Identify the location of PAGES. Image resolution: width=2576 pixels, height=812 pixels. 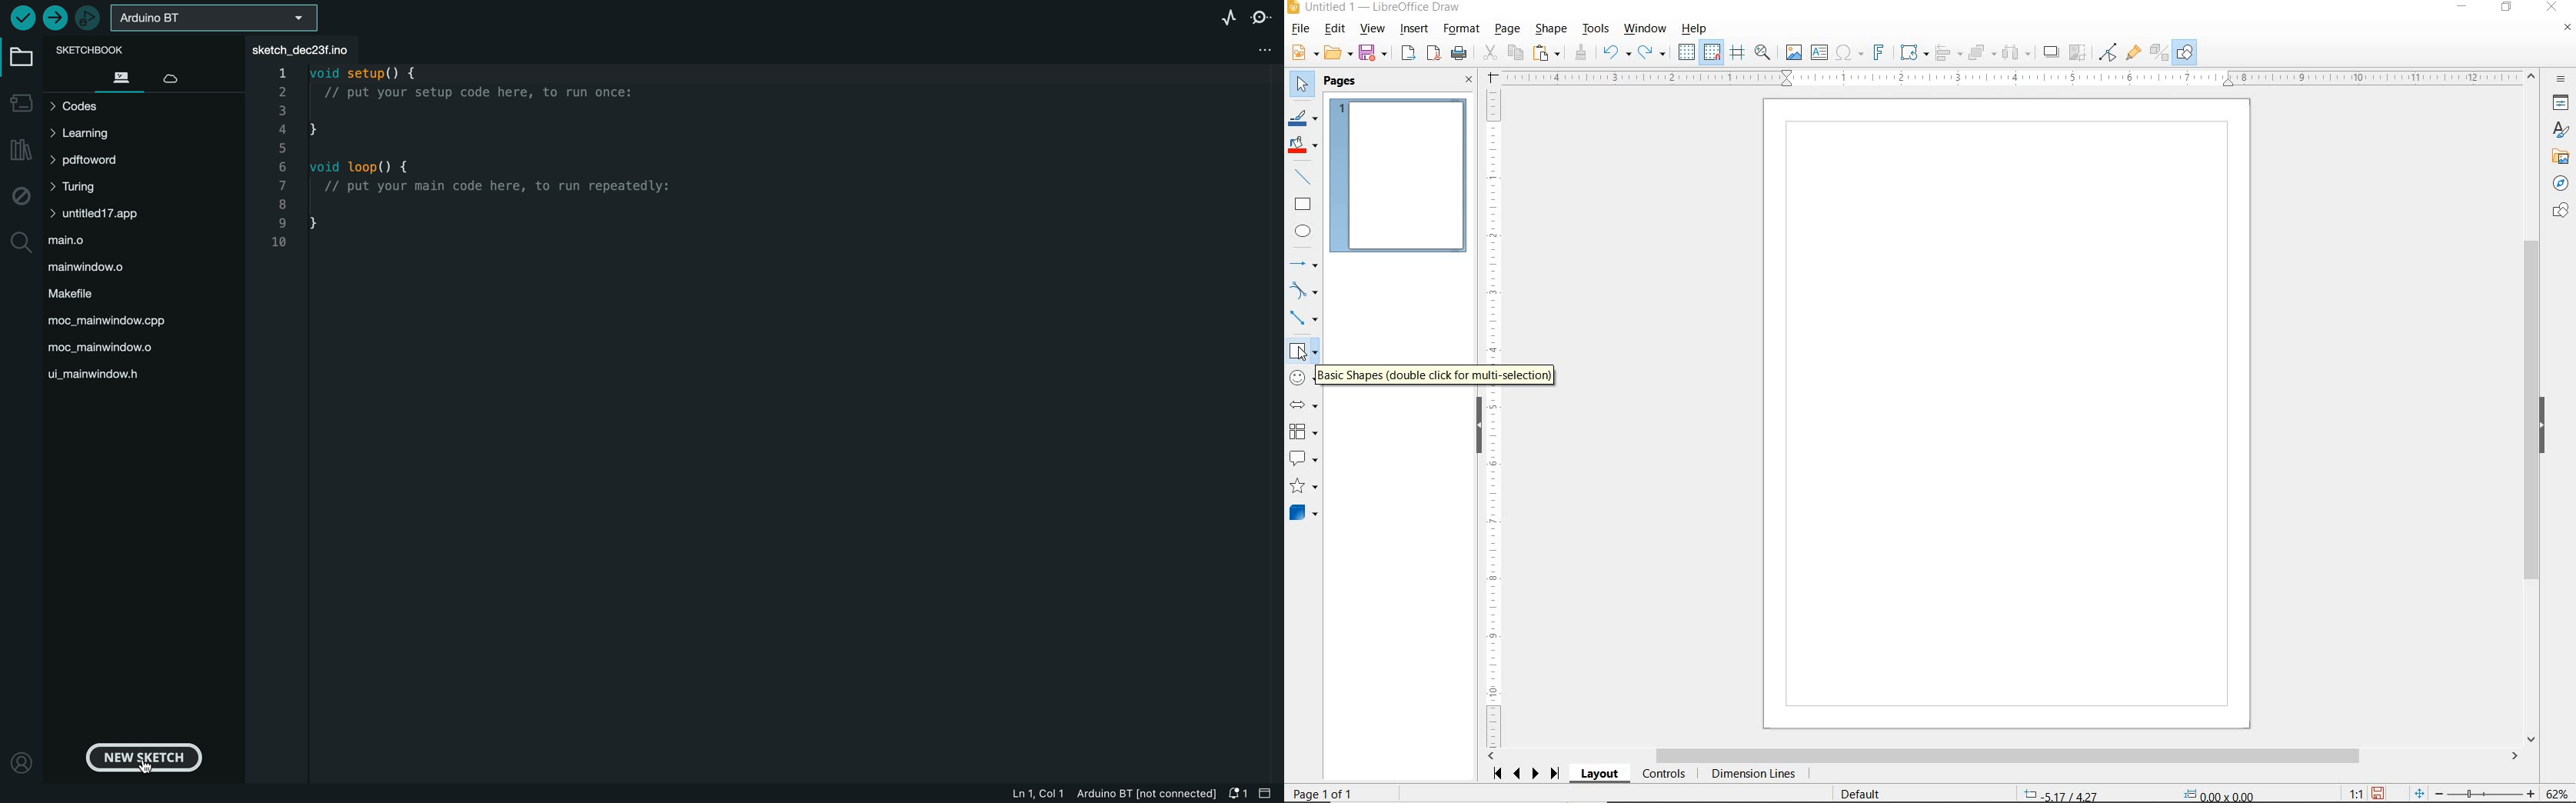
(1342, 82).